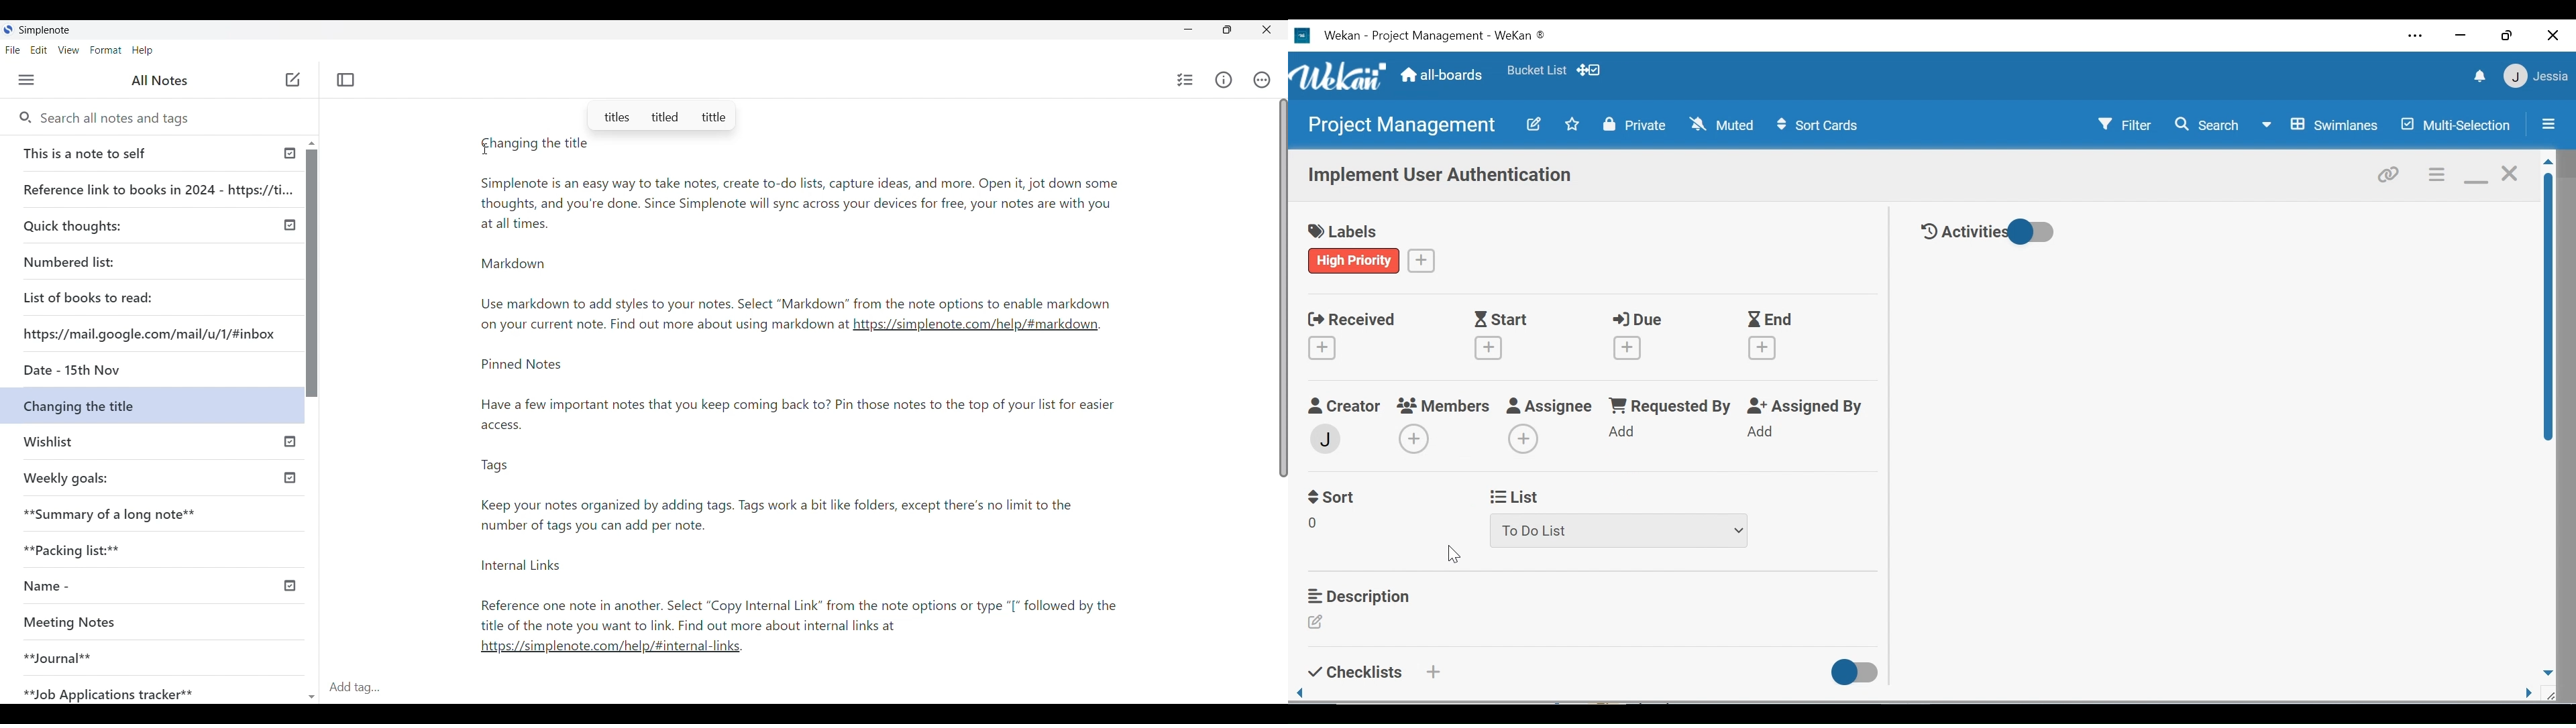 This screenshot has height=728, width=2576. What do you see at coordinates (72, 263) in the screenshot?
I see `Numbered list` at bounding box center [72, 263].